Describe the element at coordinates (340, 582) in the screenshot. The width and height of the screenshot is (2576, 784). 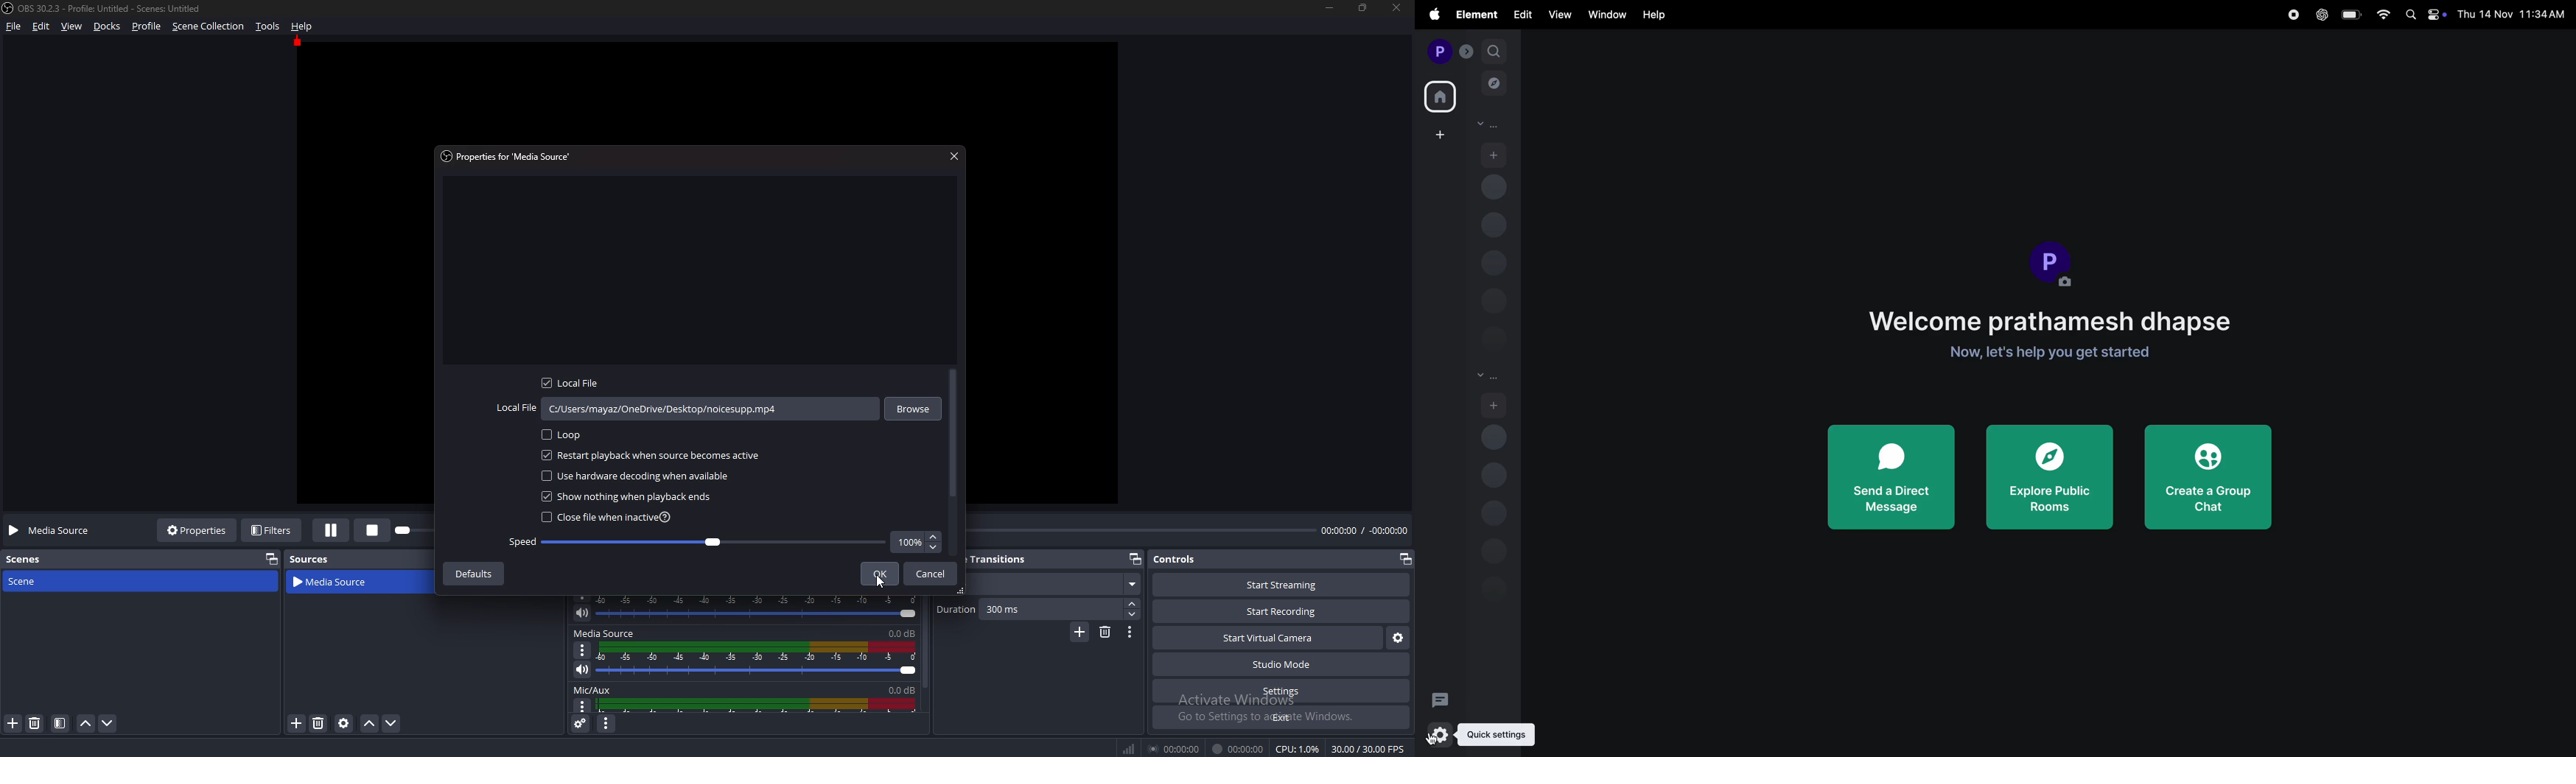
I see `media source` at that location.